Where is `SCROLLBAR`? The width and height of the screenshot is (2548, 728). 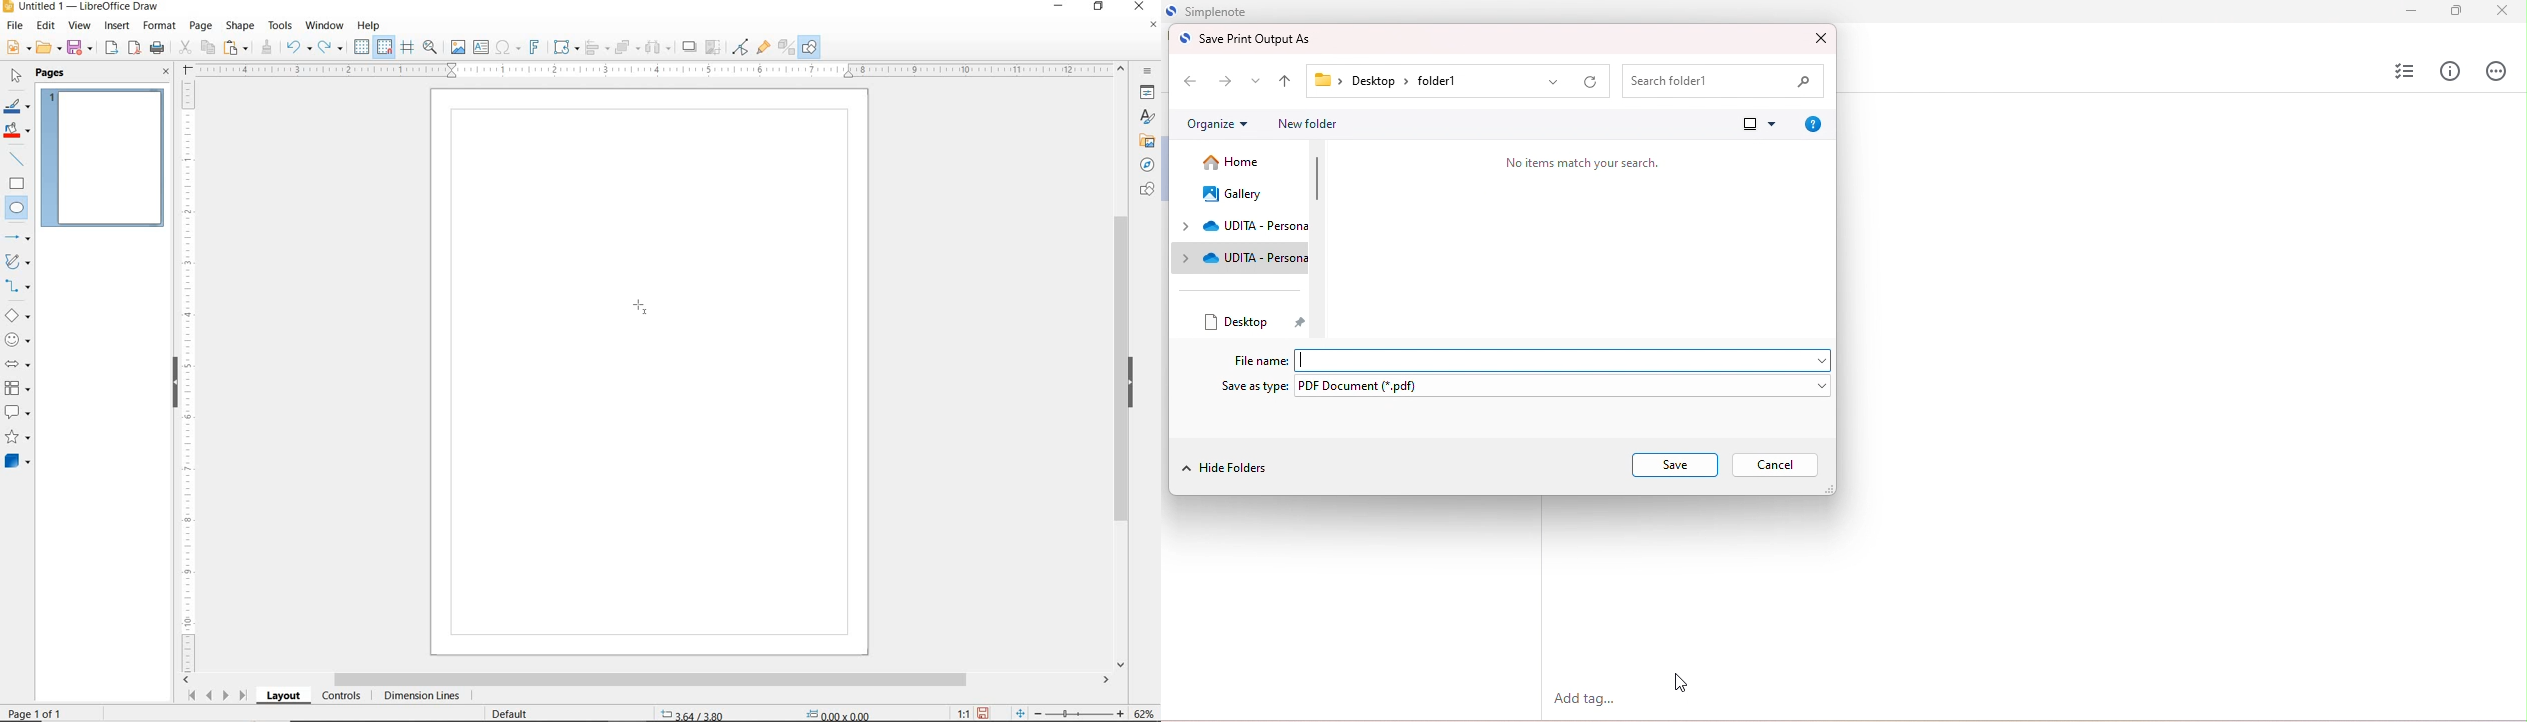
SCROLLBAR is located at coordinates (647, 681).